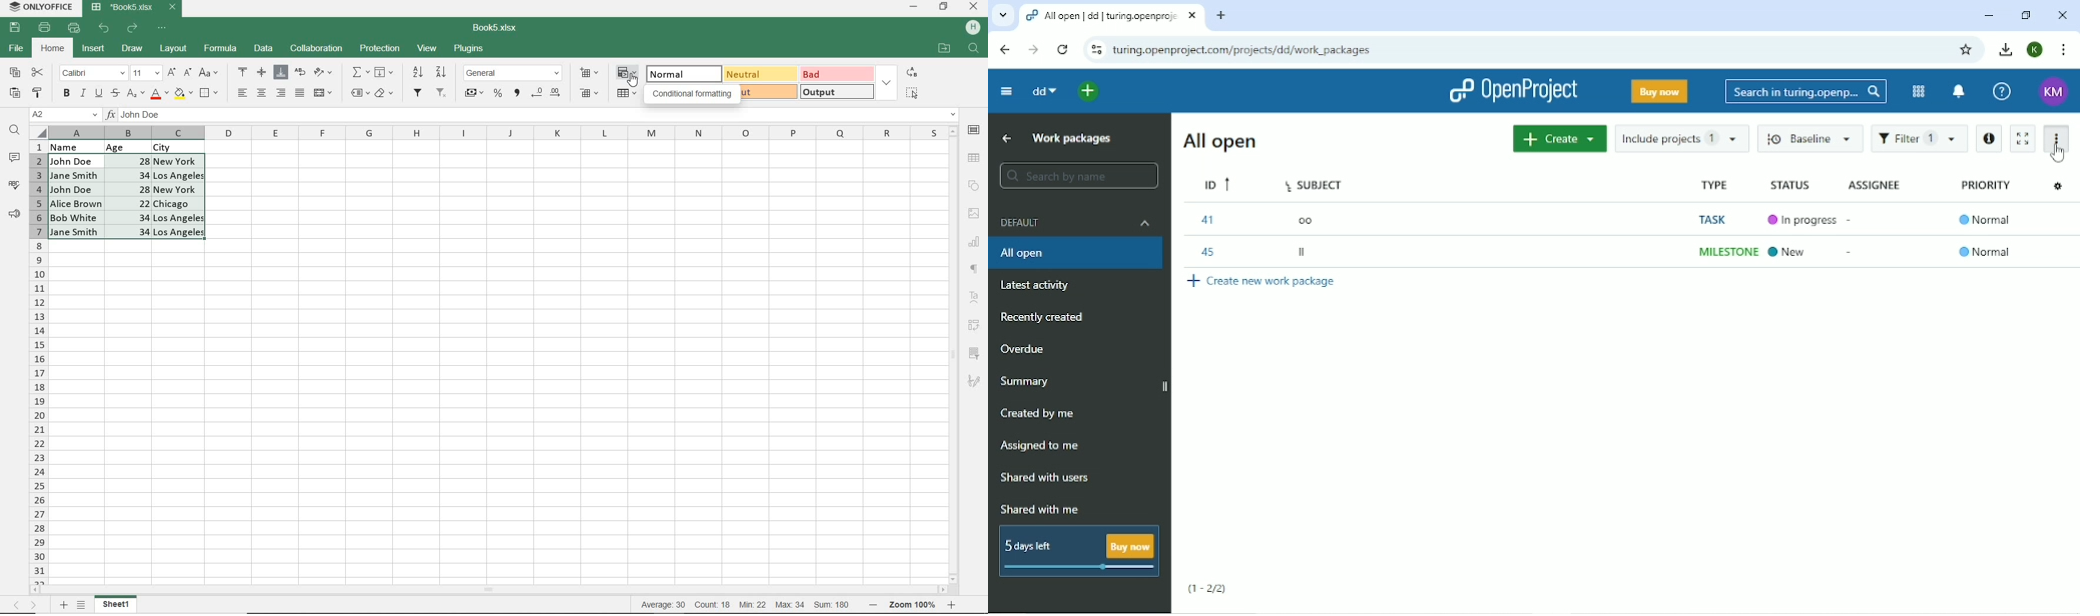 The height and width of the screenshot is (616, 2100). What do you see at coordinates (1004, 138) in the screenshot?
I see `Up` at bounding box center [1004, 138].